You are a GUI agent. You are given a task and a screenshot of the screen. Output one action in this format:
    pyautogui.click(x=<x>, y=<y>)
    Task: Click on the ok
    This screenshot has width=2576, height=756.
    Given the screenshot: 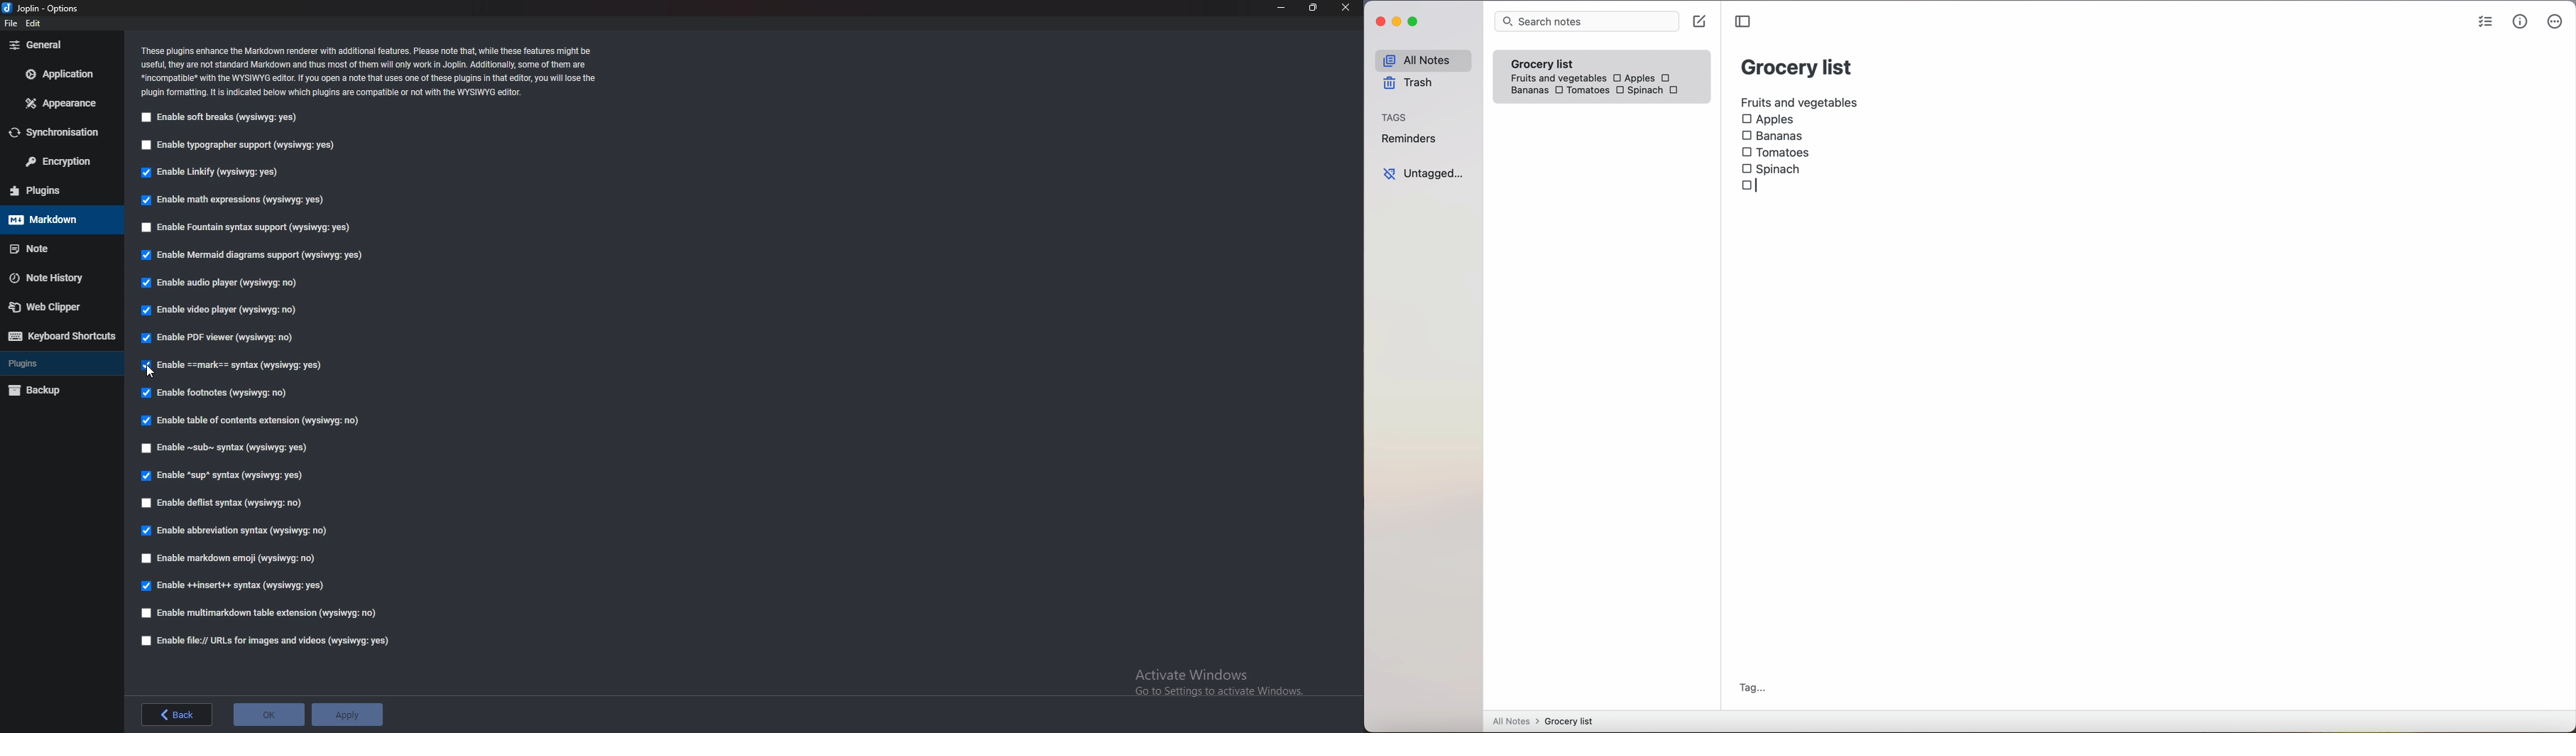 What is the action you would take?
    pyautogui.click(x=270, y=713)
    